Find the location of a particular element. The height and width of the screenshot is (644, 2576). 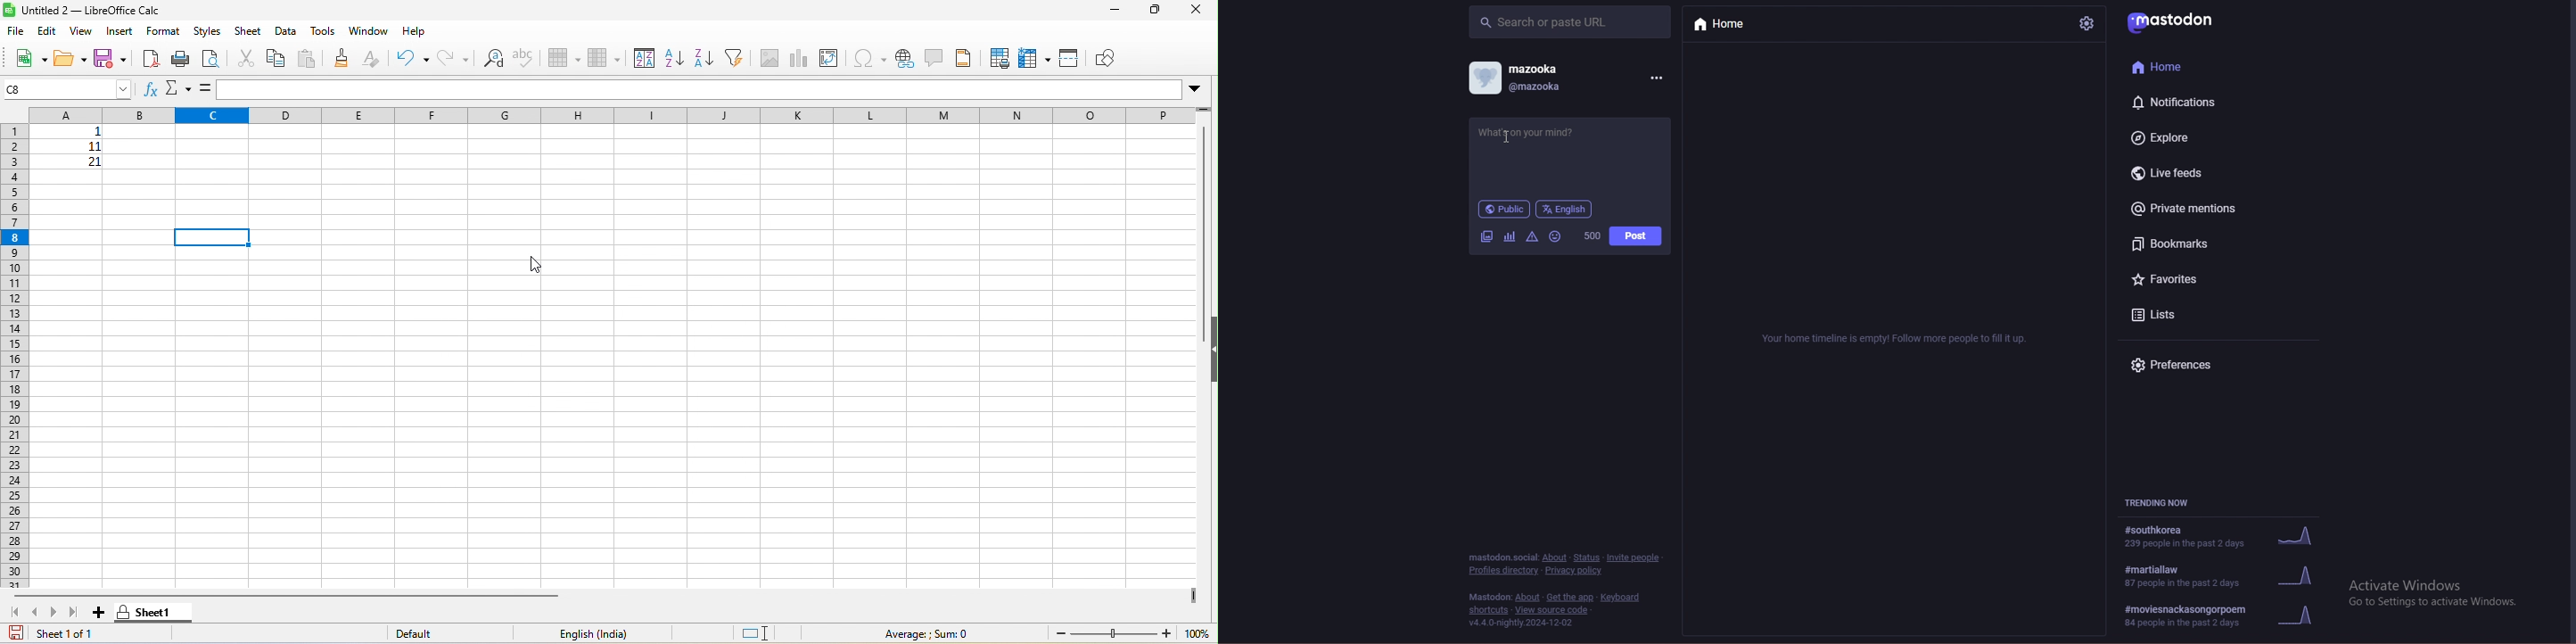

sheet1 is located at coordinates (164, 614).